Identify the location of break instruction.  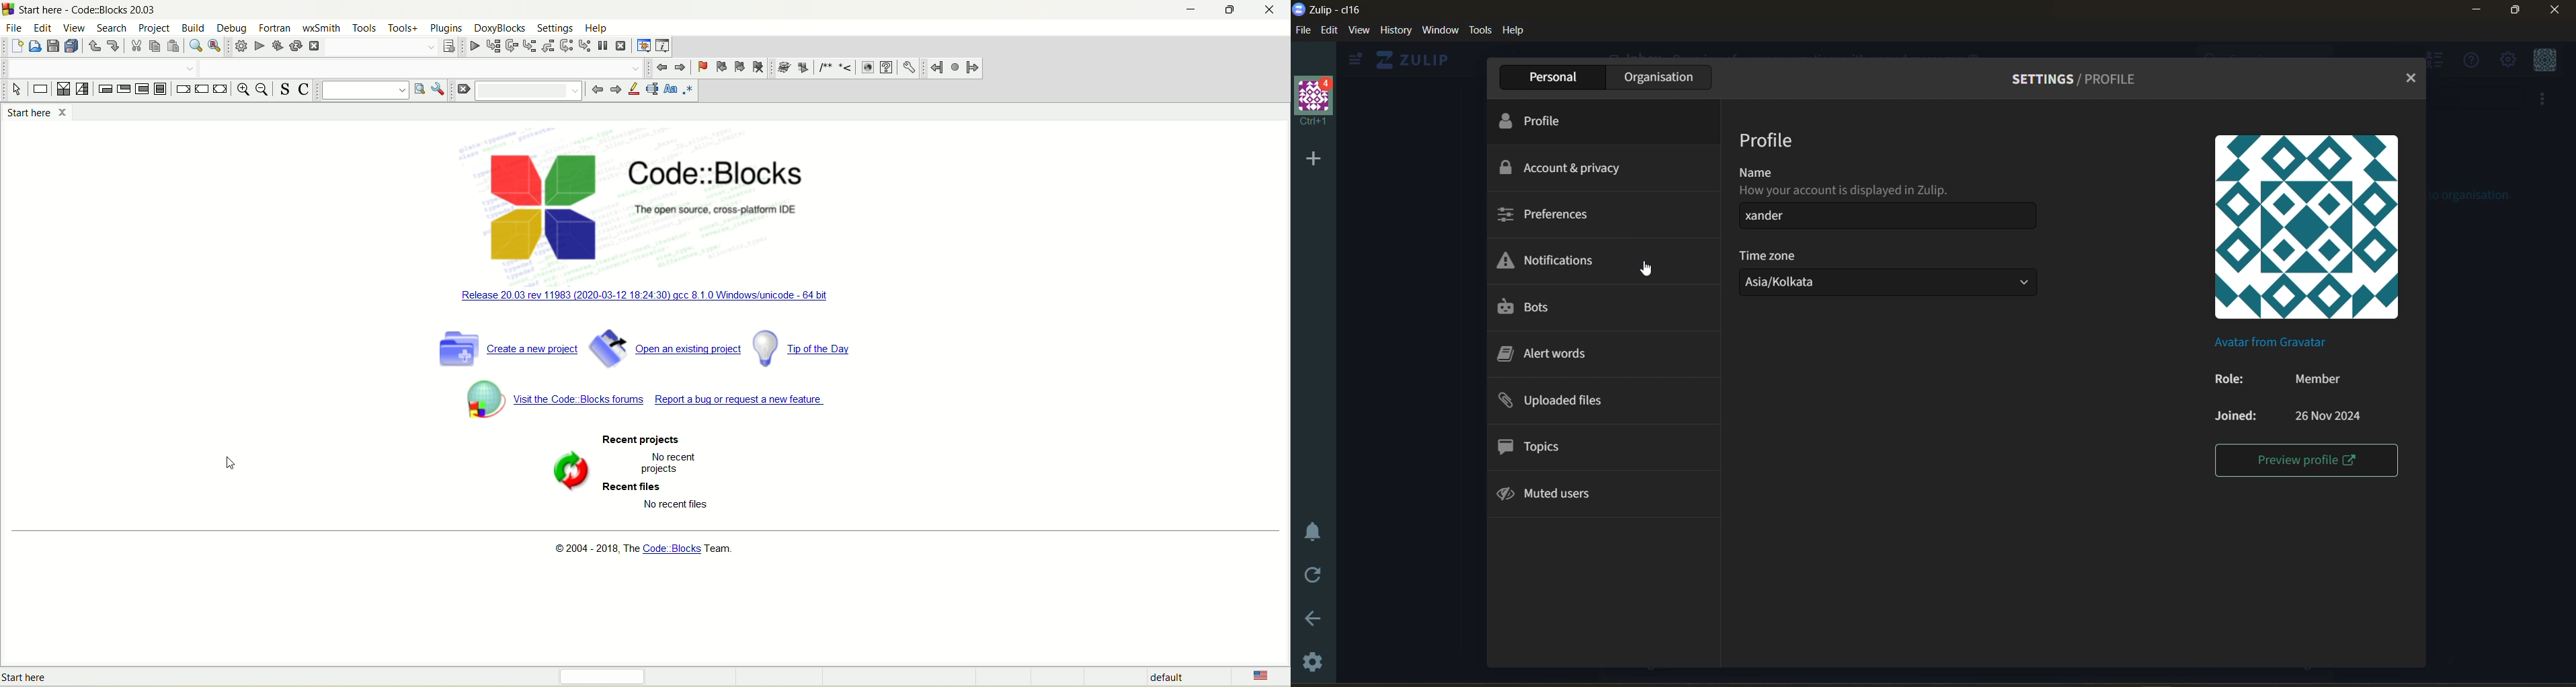
(184, 88).